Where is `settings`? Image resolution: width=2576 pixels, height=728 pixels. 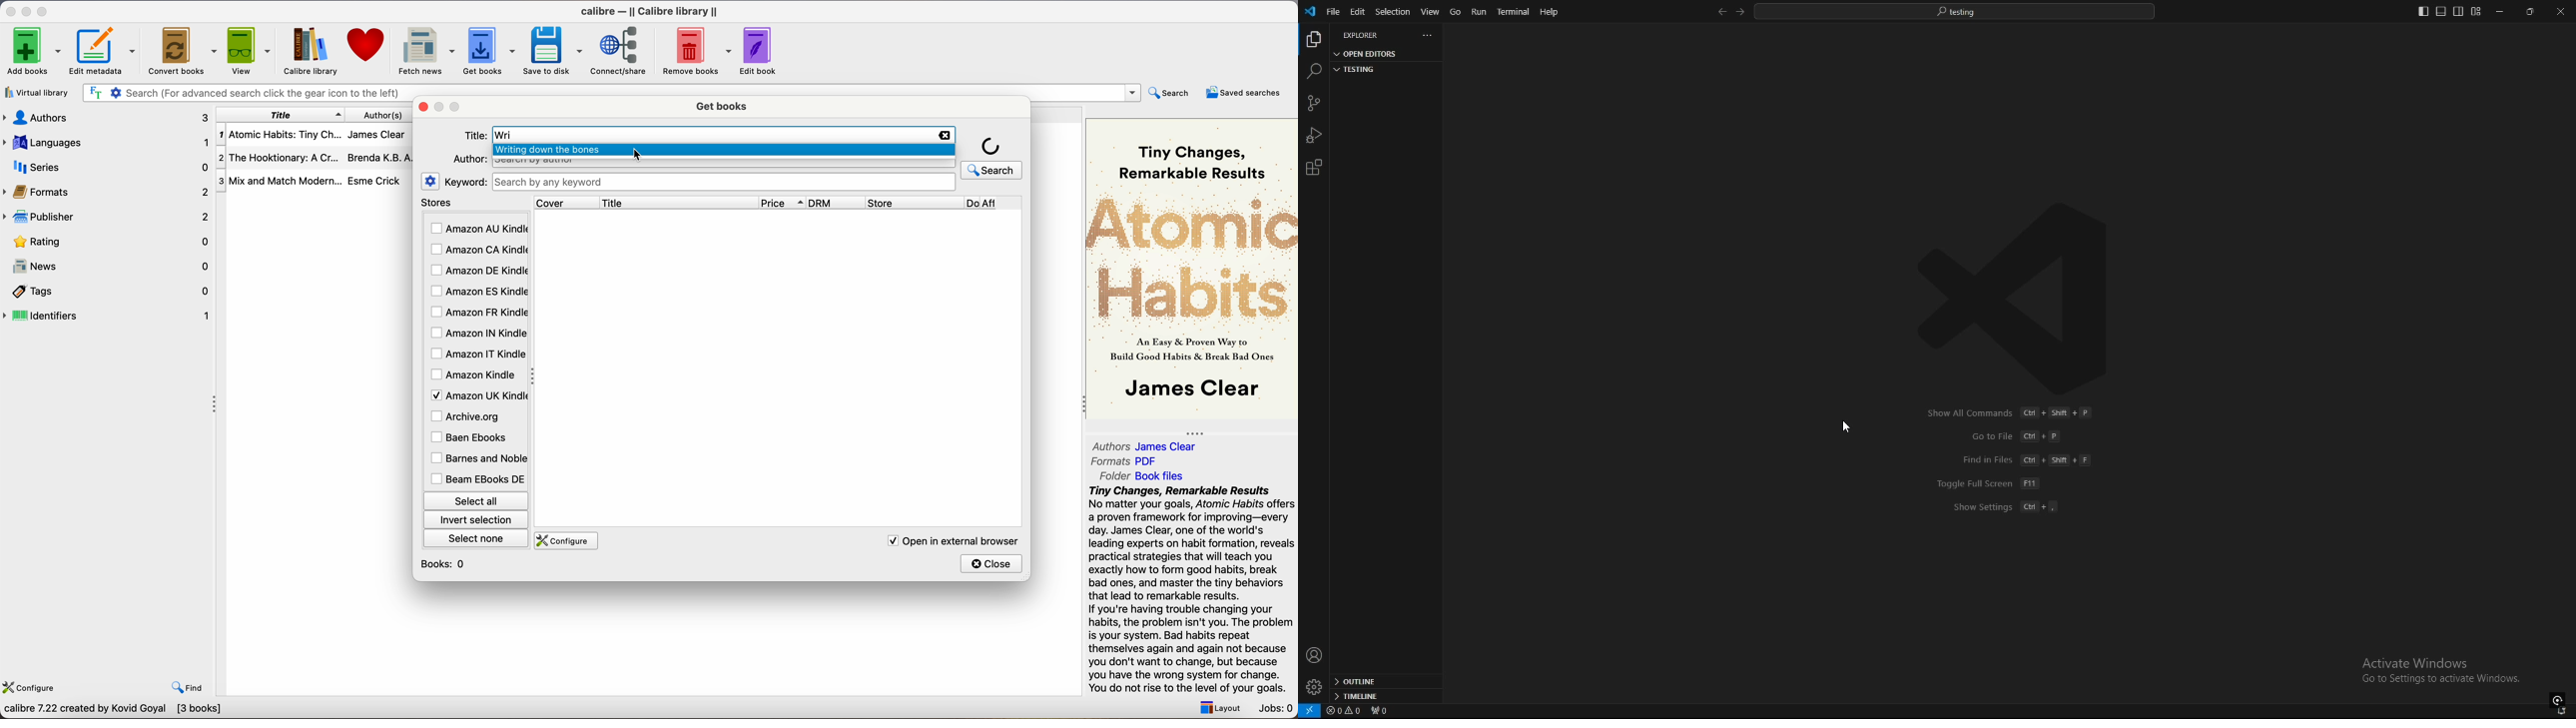
settings is located at coordinates (1313, 687).